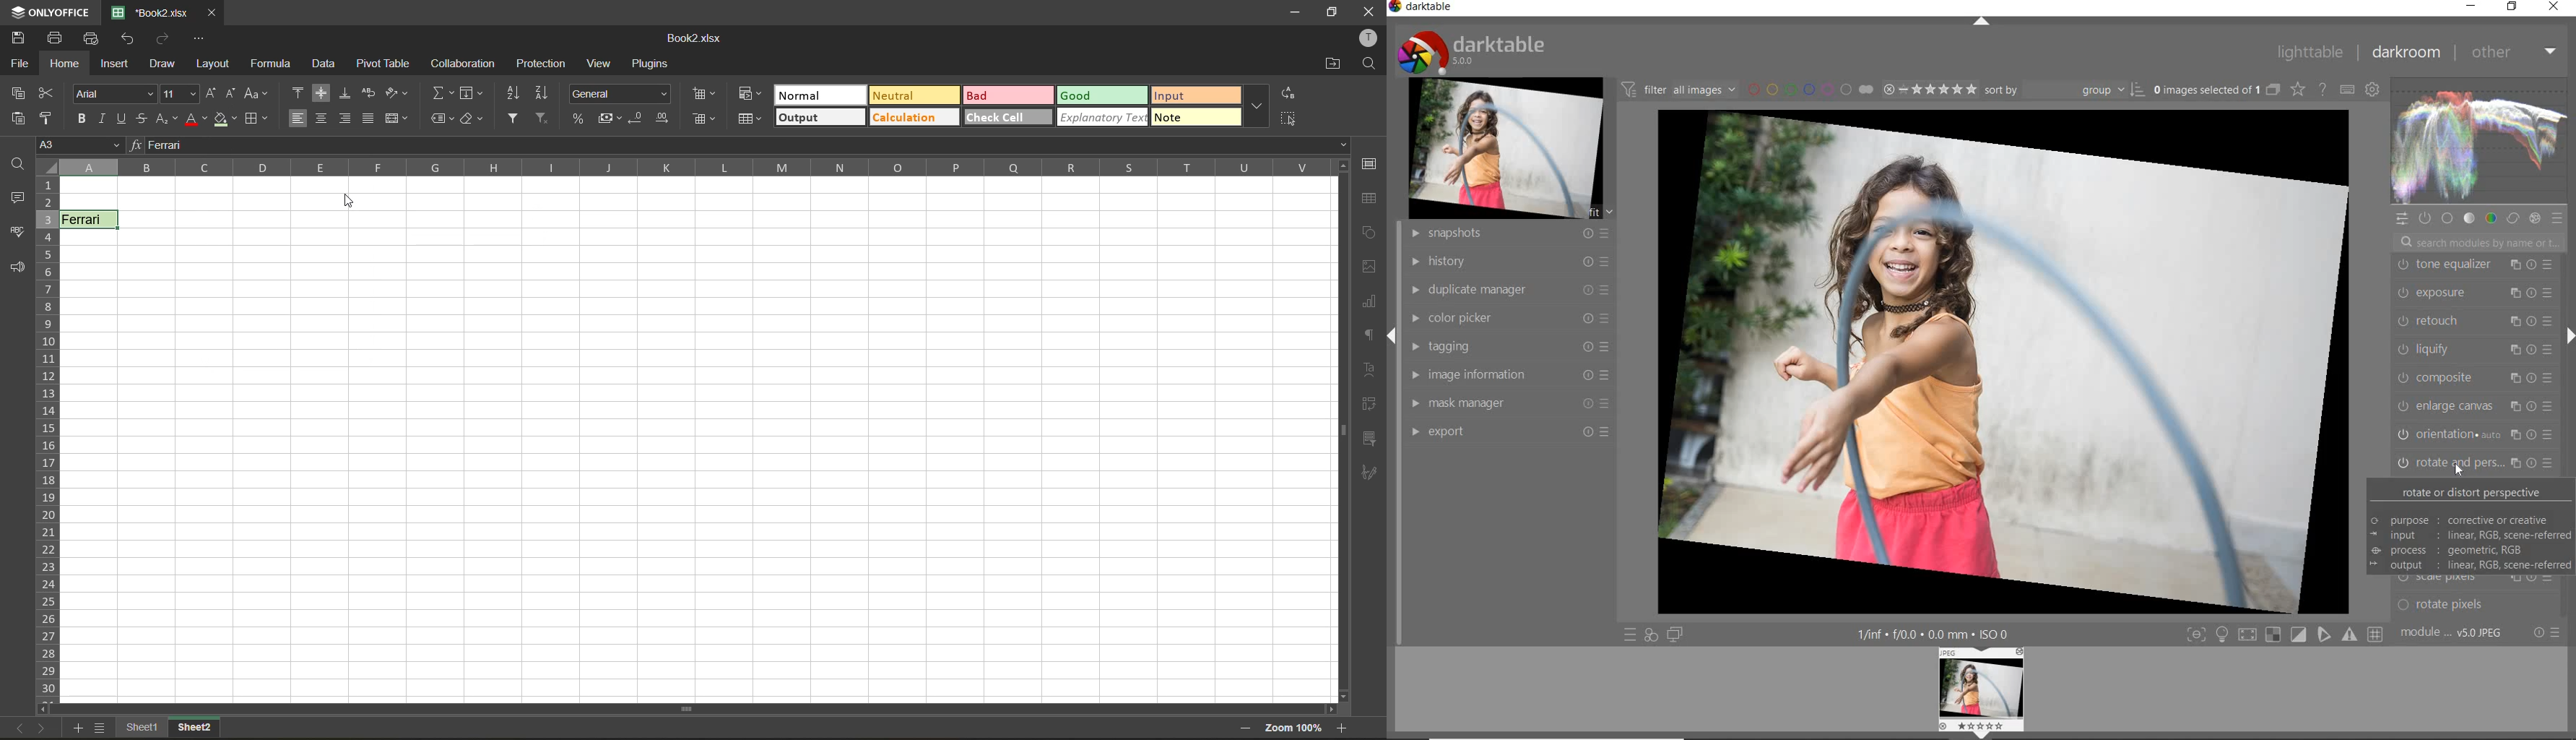 The width and height of the screenshot is (2576, 756). I want to click on images, so click(1366, 267).